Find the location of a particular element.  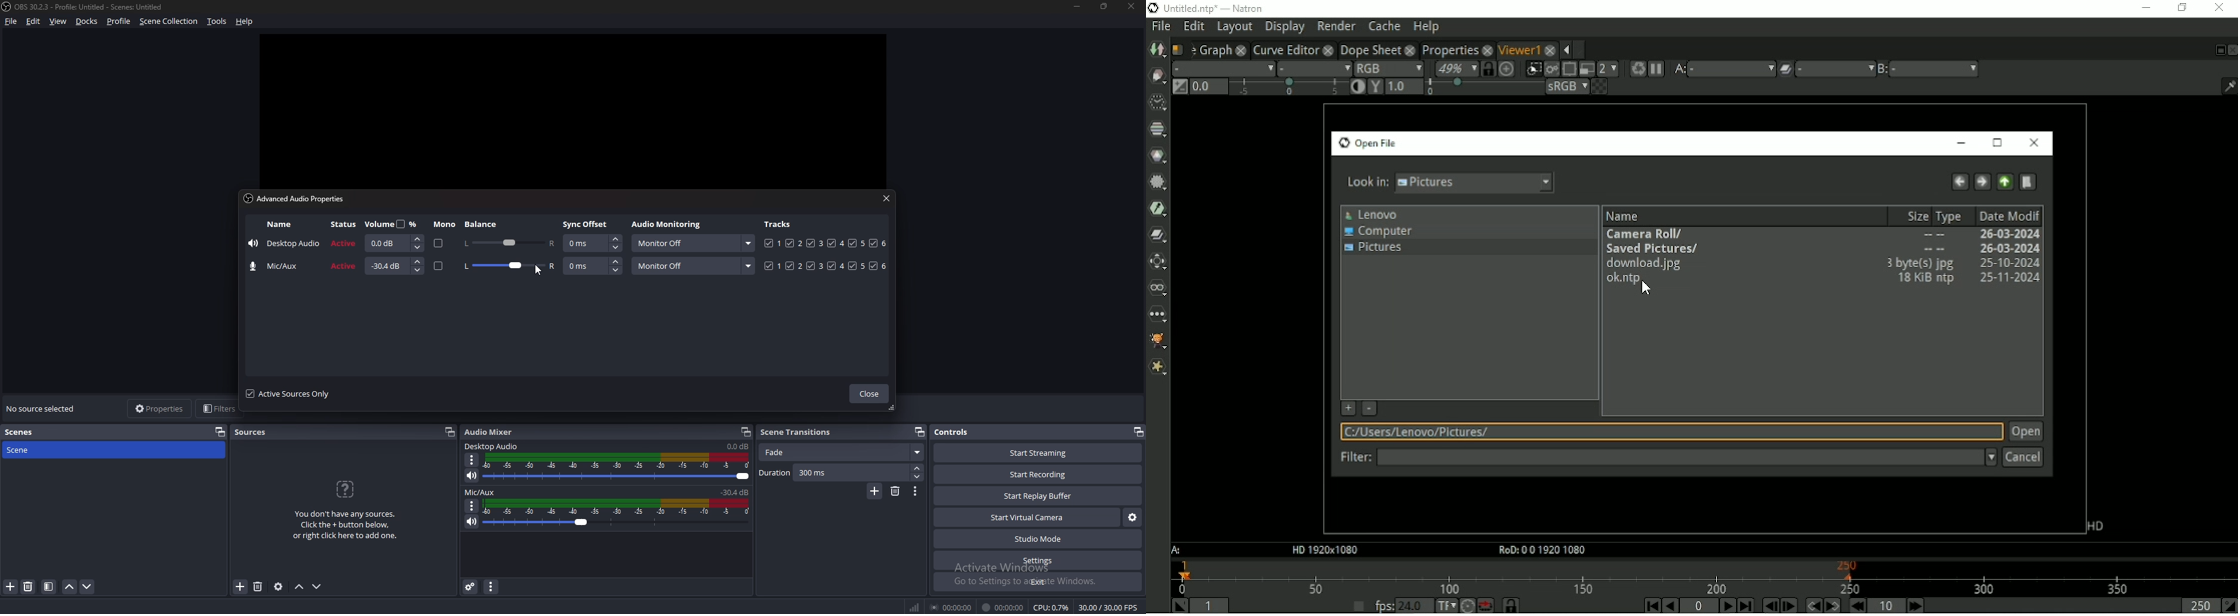

mute is located at coordinates (471, 522).